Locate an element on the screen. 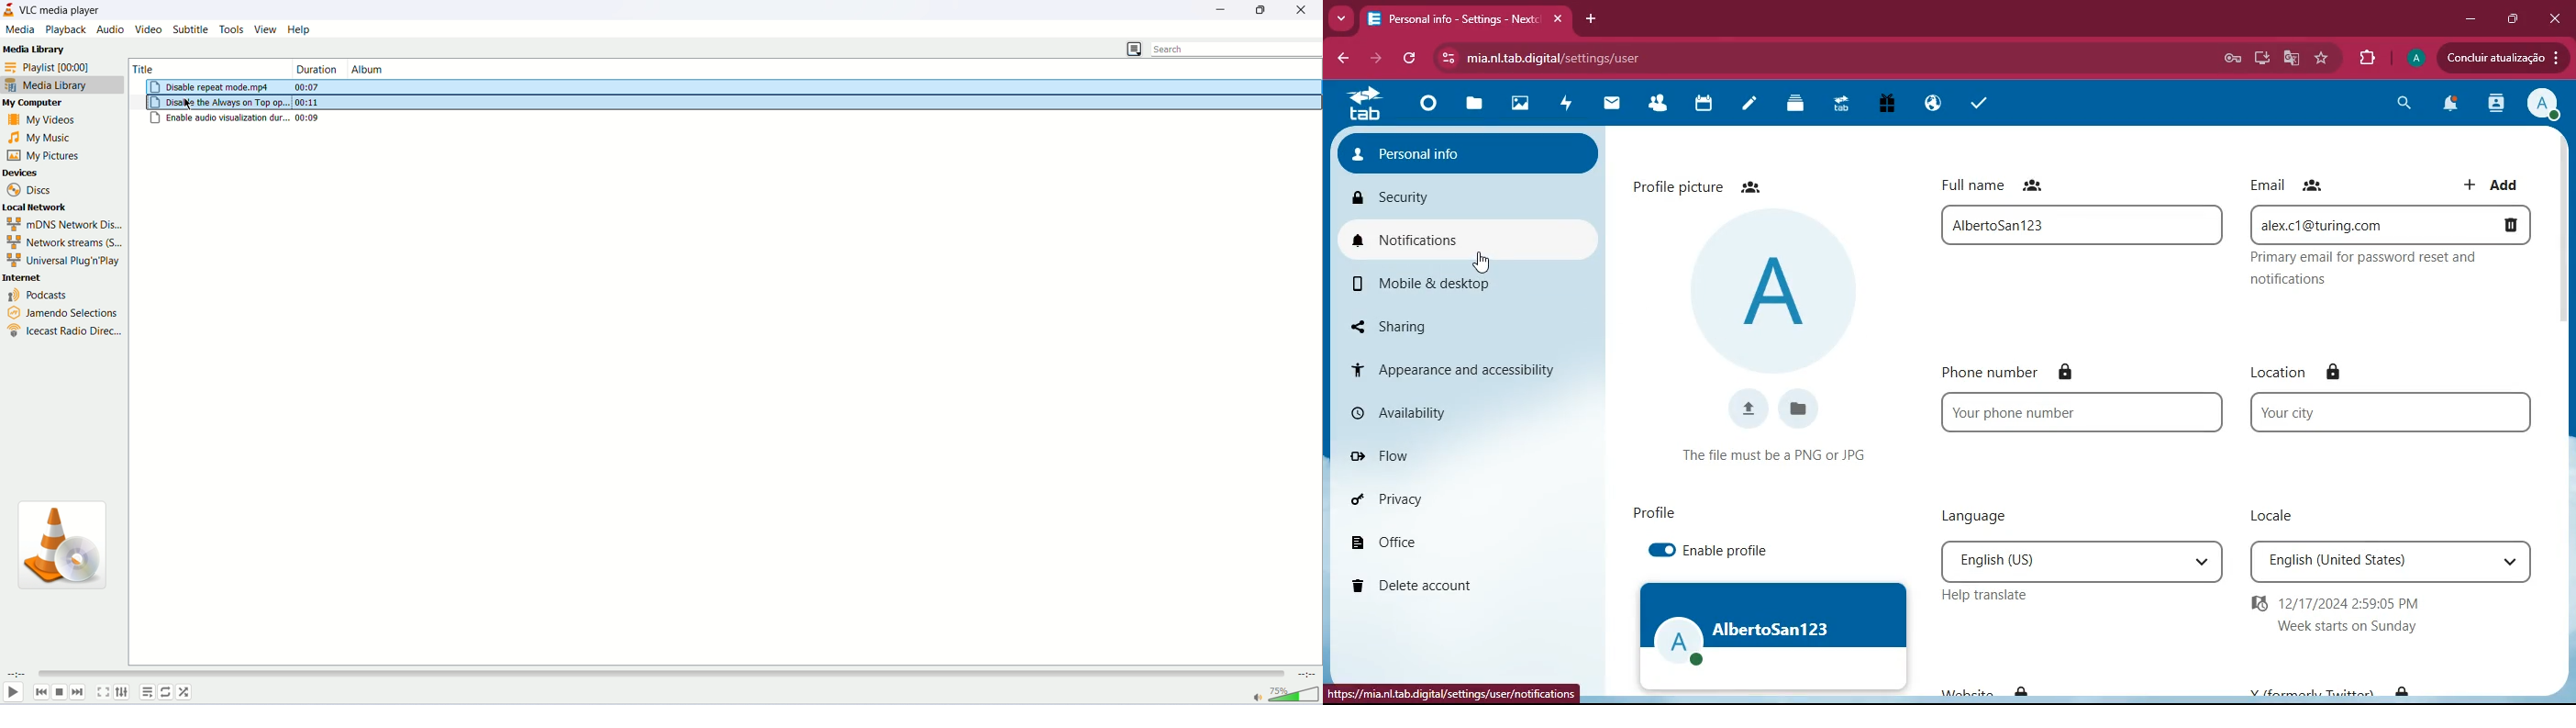 Image resolution: width=2576 pixels, height=728 pixels. personal info is located at coordinates (1468, 150).